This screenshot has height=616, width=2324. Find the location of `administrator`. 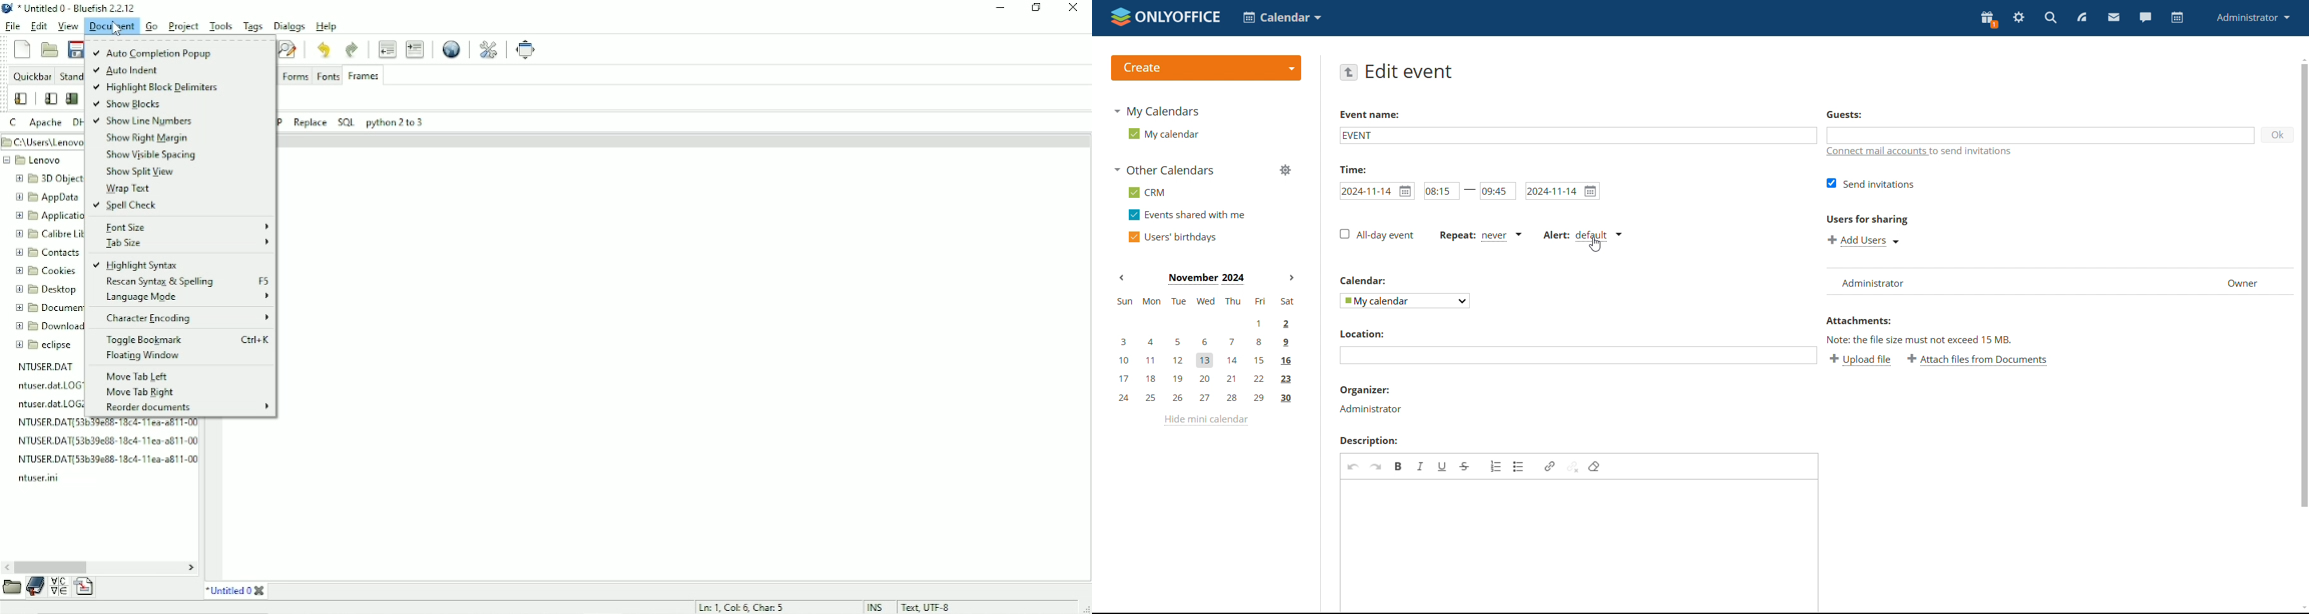

administrator is located at coordinates (2253, 16).